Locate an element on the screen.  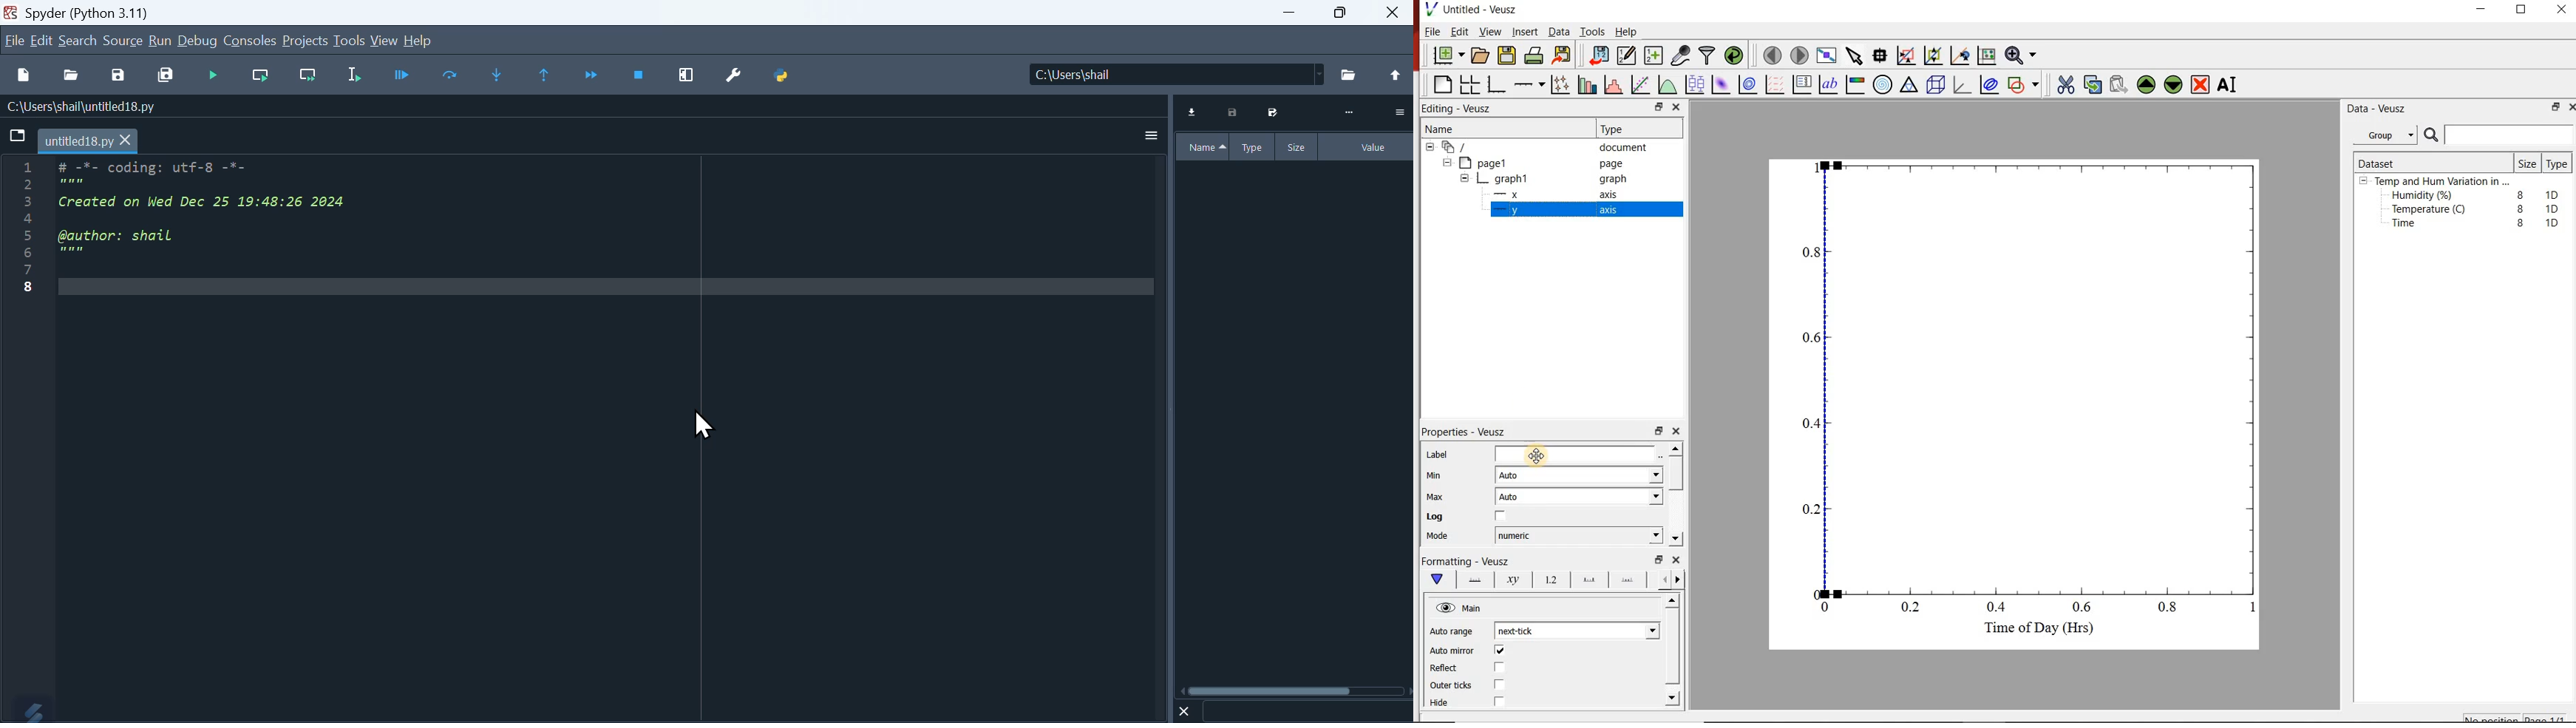
Min dropdown is located at coordinates (1640, 476).